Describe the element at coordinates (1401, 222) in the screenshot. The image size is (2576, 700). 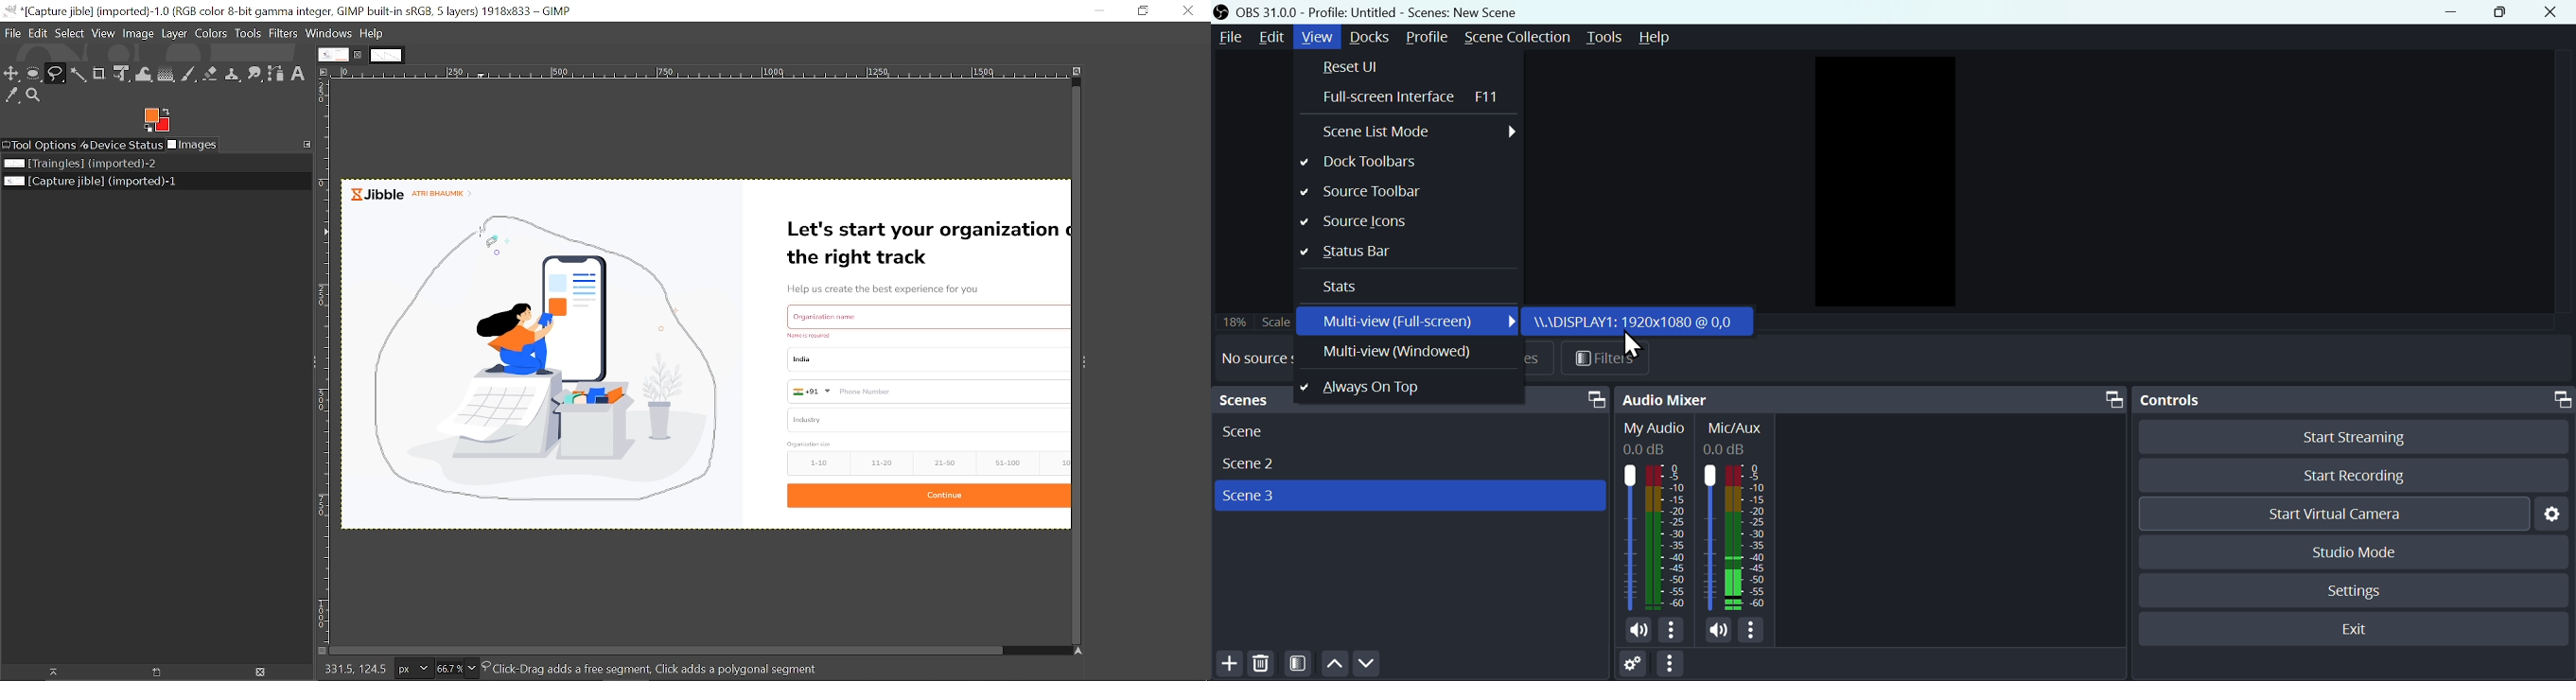
I see `Source tool` at that location.